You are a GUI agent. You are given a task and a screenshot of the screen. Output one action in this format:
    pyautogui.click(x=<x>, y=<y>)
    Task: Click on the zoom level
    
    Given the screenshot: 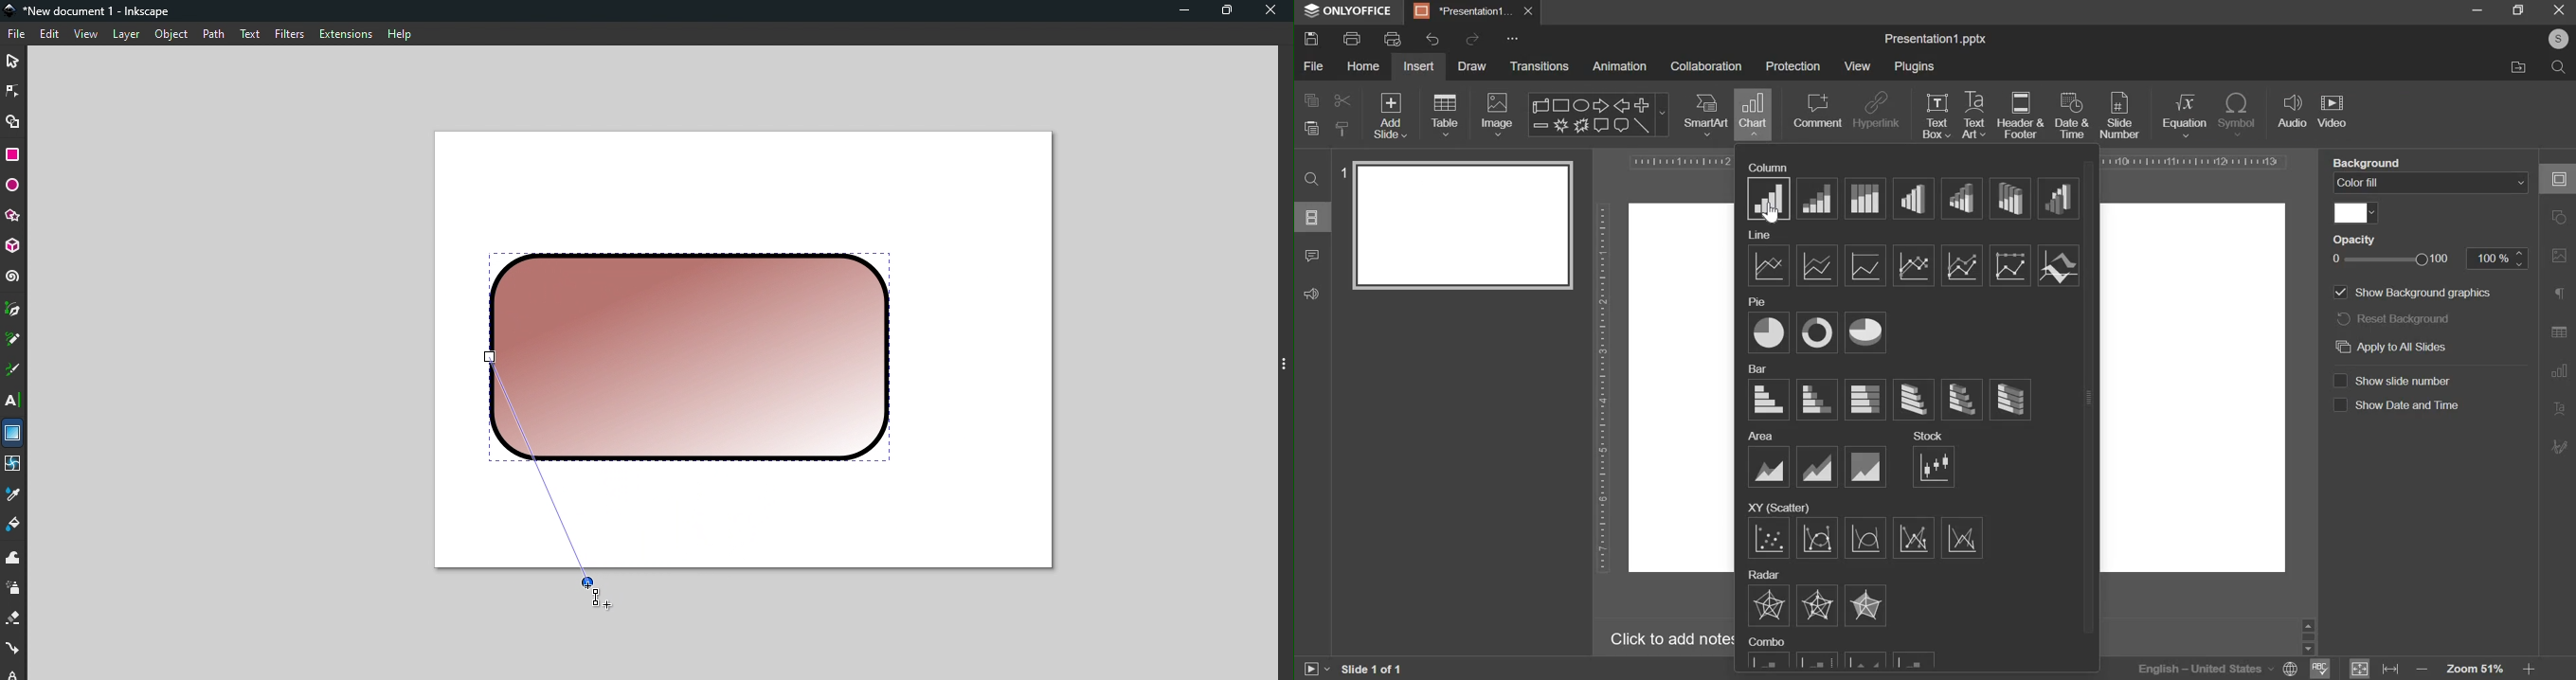 What is the action you would take?
    pyautogui.click(x=2475, y=669)
    